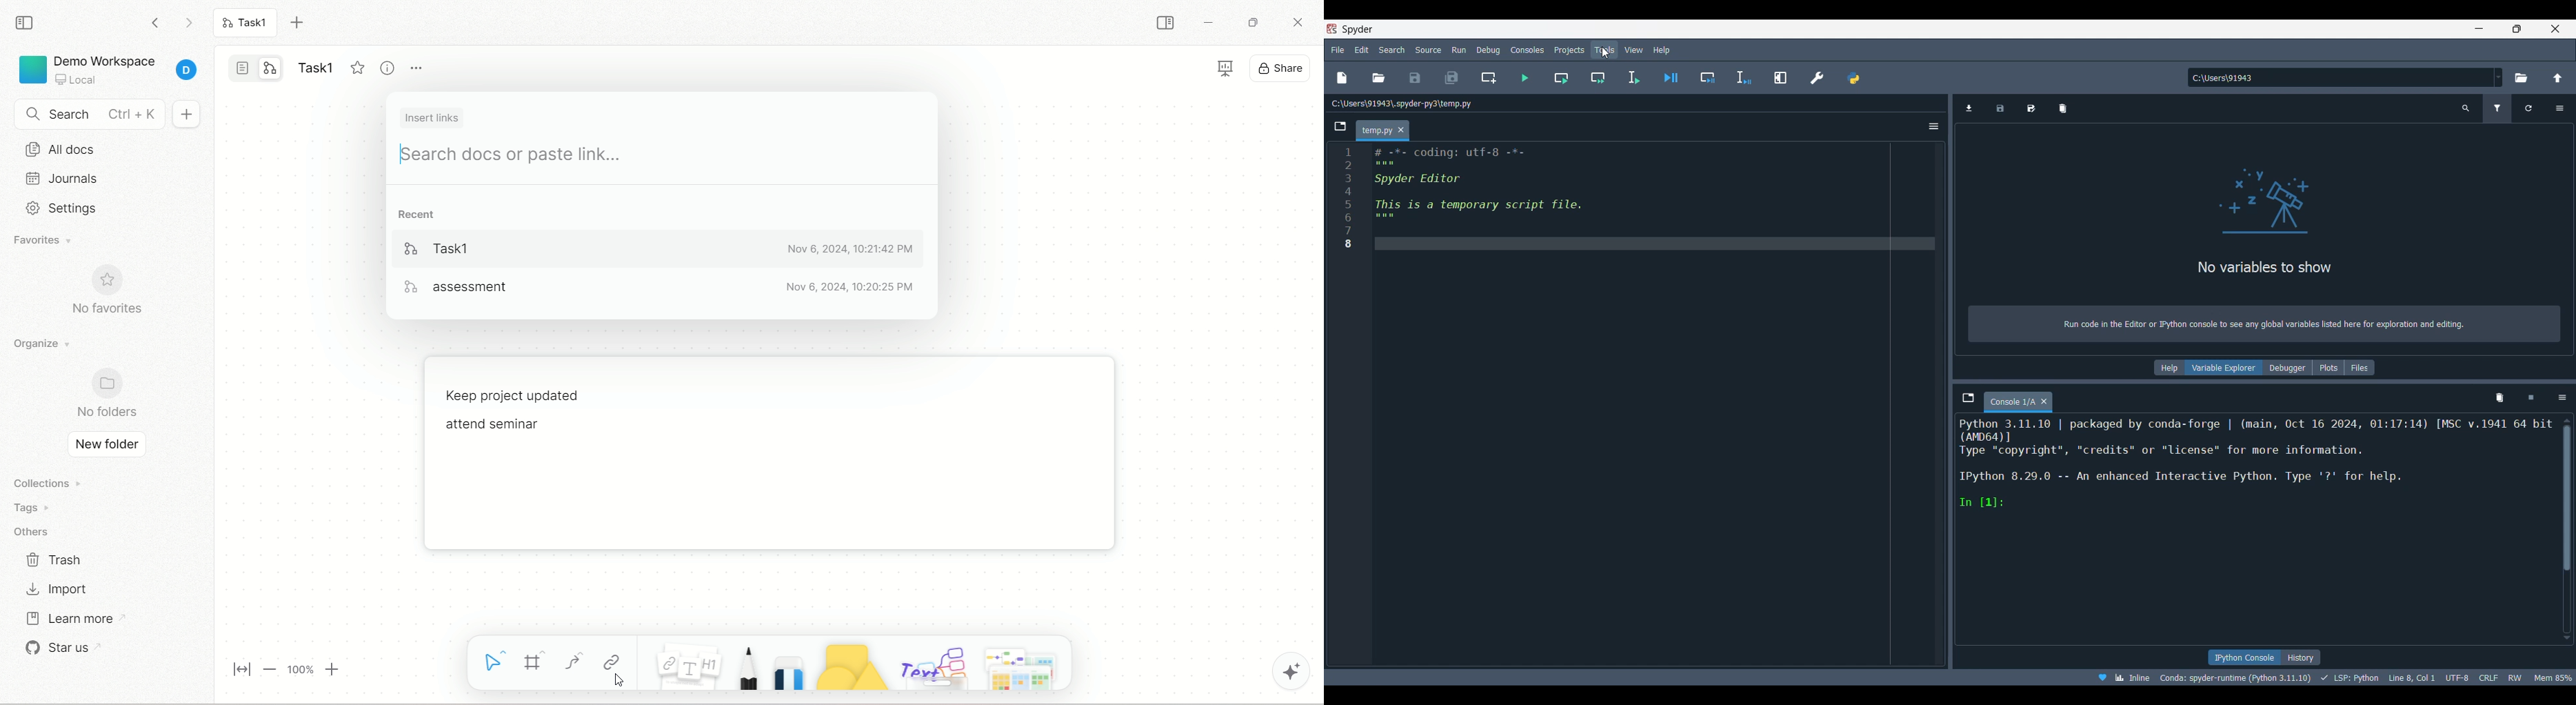 The height and width of the screenshot is (728, 2576). I want to click on insert link, so click(436, 117).